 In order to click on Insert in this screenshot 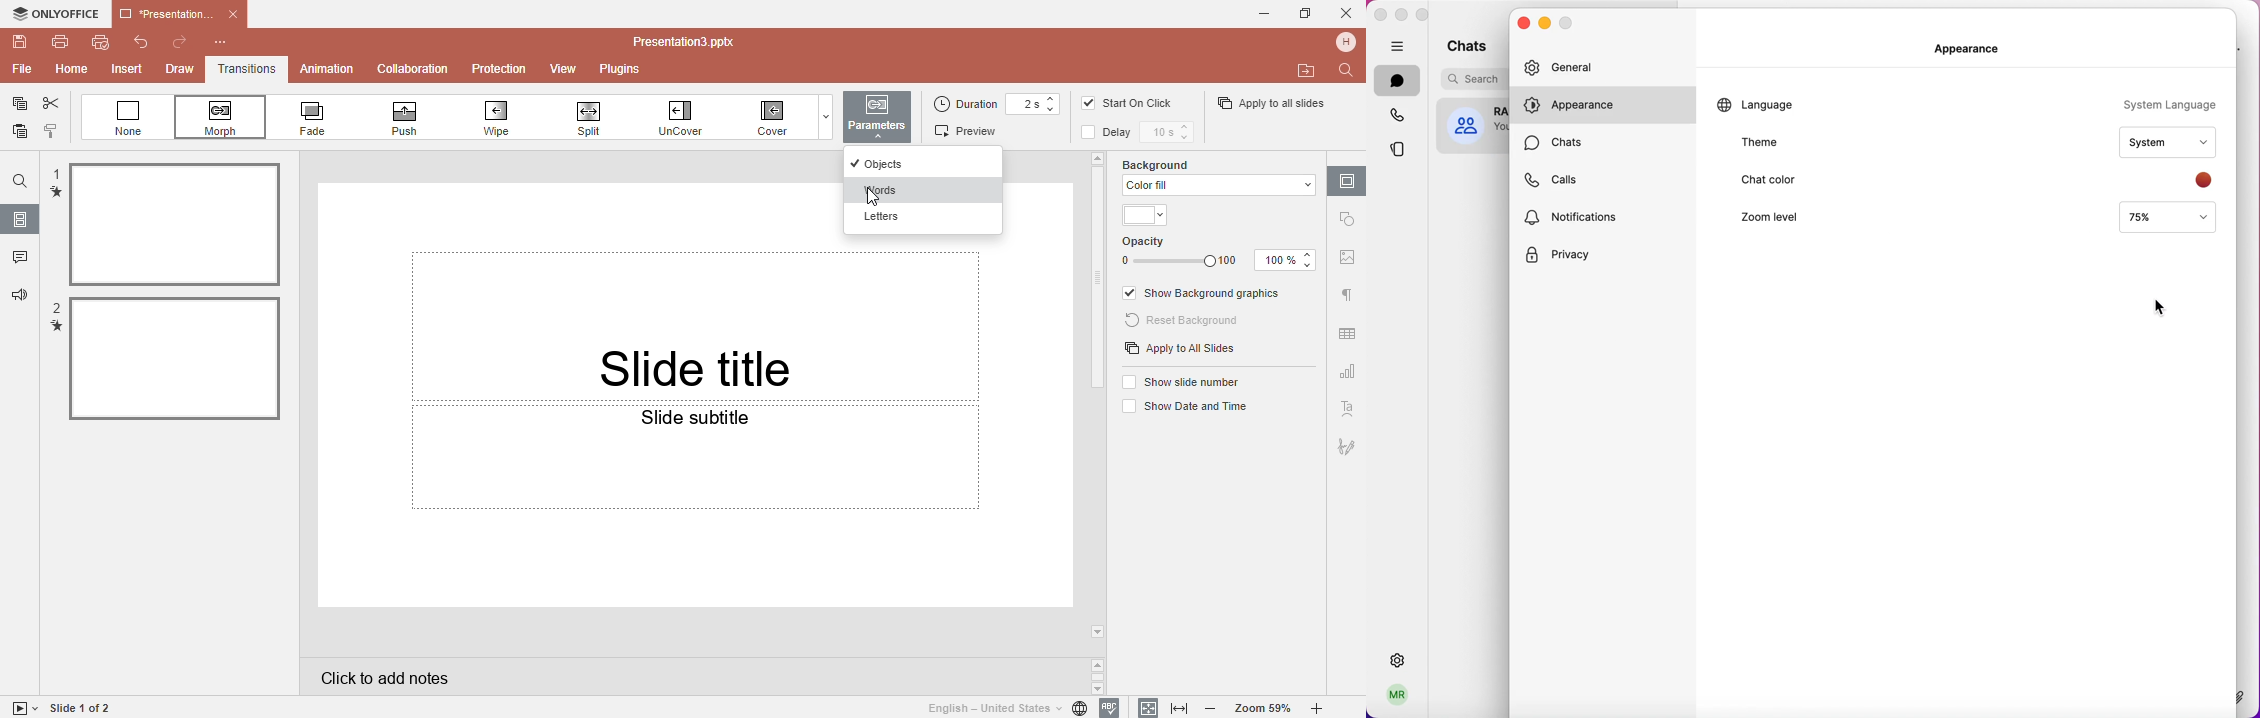, I will do `click(129, 70)`.